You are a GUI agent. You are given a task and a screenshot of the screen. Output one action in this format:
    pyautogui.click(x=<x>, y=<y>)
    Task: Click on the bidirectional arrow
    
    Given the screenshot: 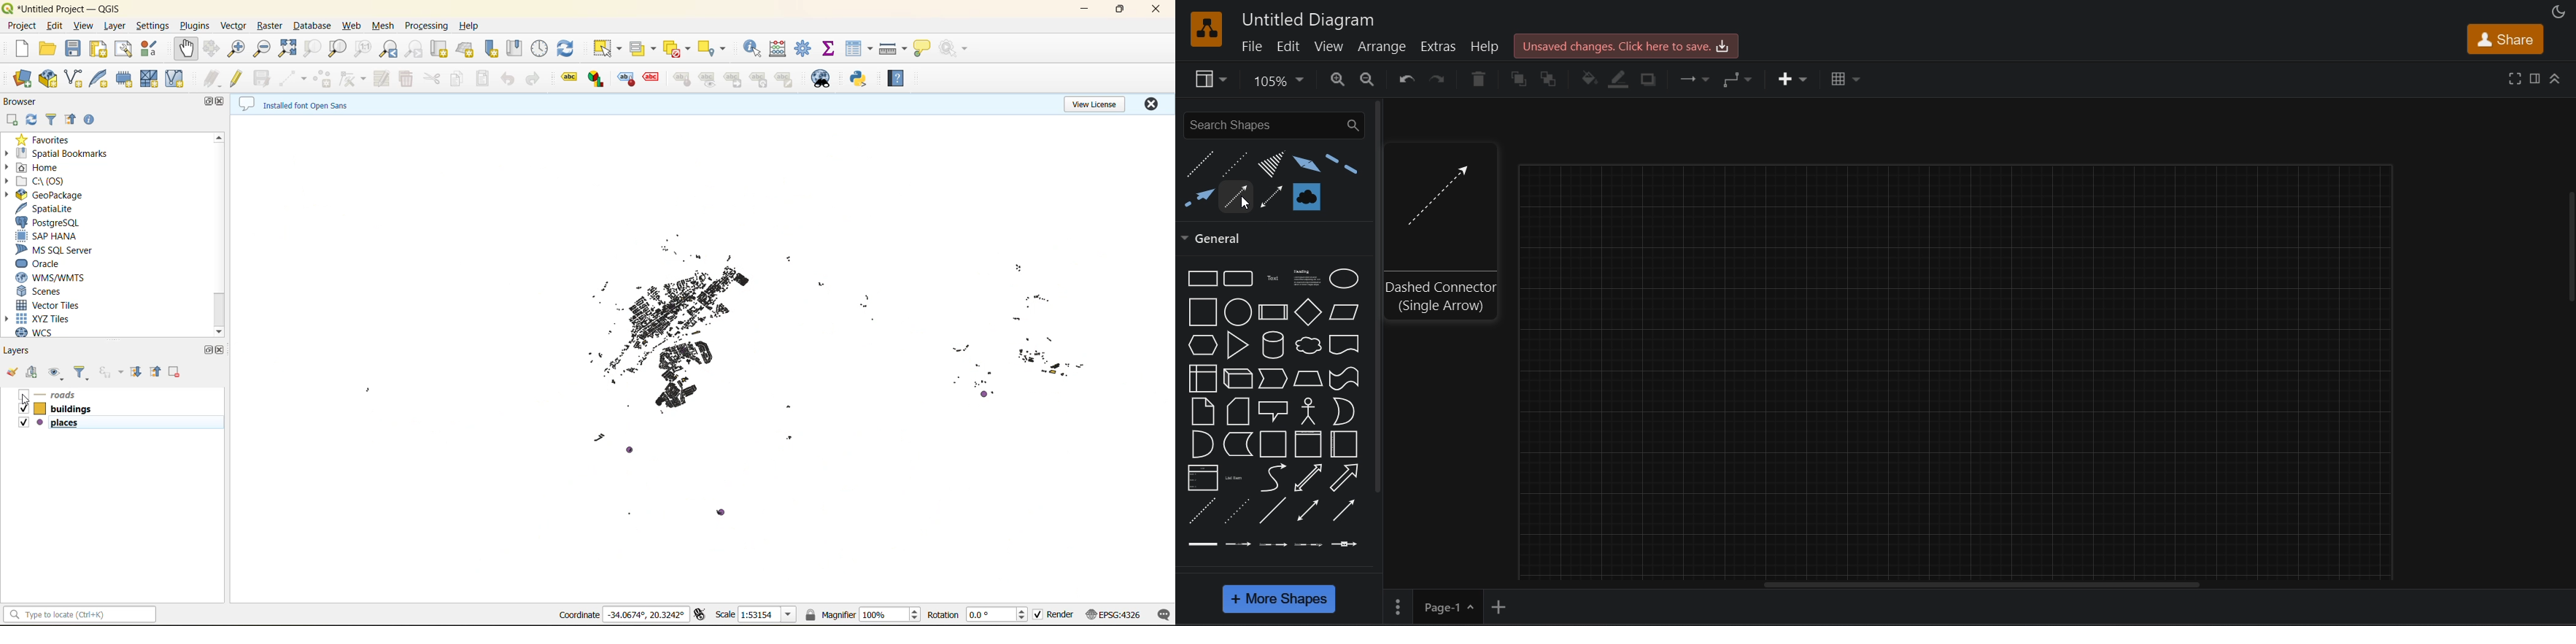 What is the action you would take?
    pyautogui.click(x=1307, y=476)
    